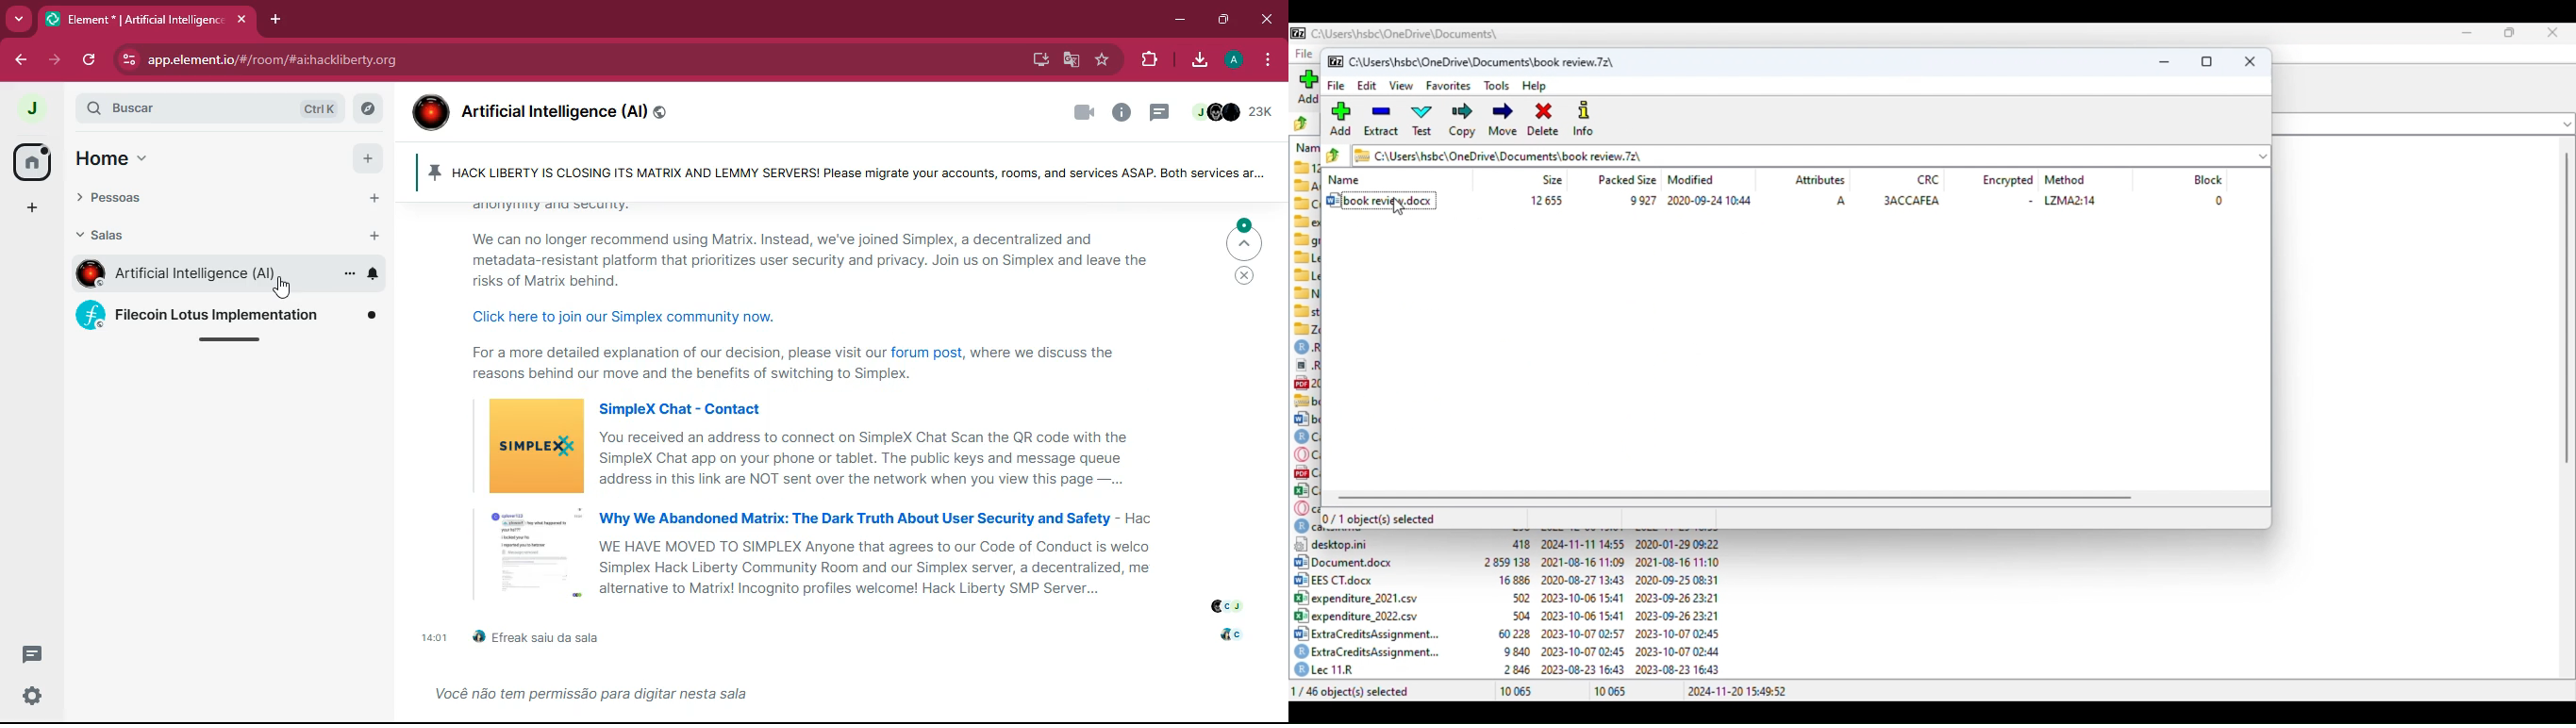  Describe the element at coordinates (1332, 156) in the screenshot. I see `browse folders` at that location.